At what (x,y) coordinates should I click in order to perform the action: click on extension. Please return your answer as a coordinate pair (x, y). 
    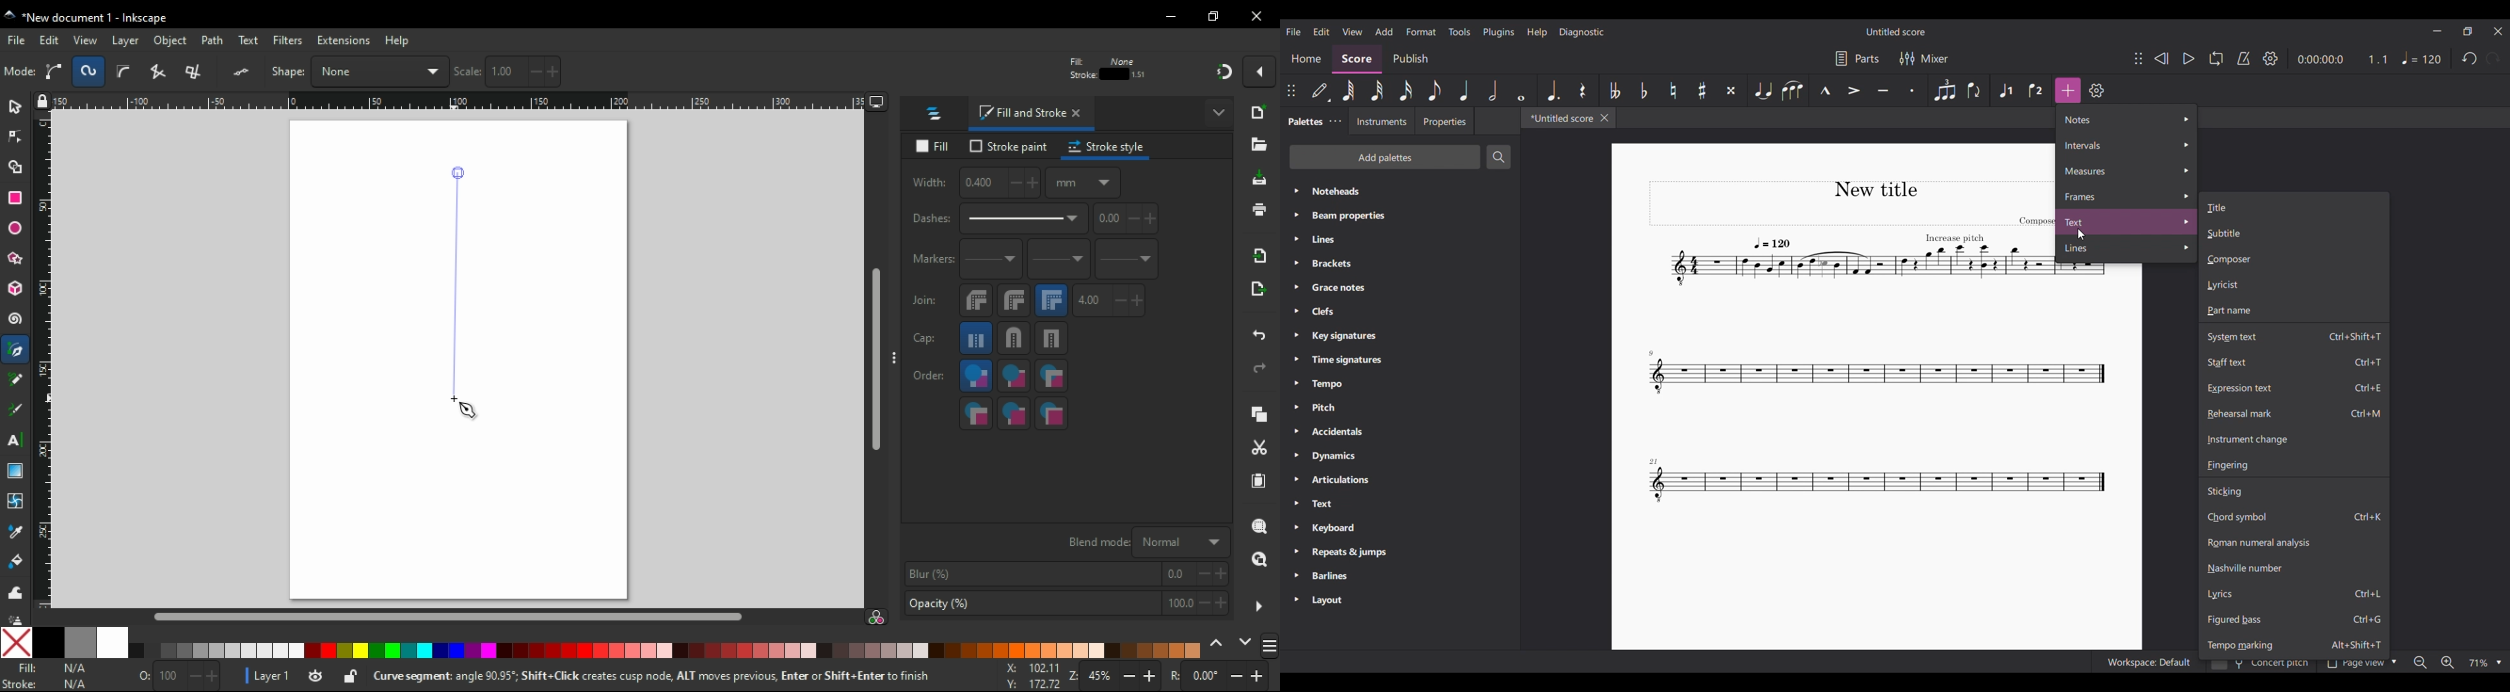
    Looking at the image, I should click on (342, 39).